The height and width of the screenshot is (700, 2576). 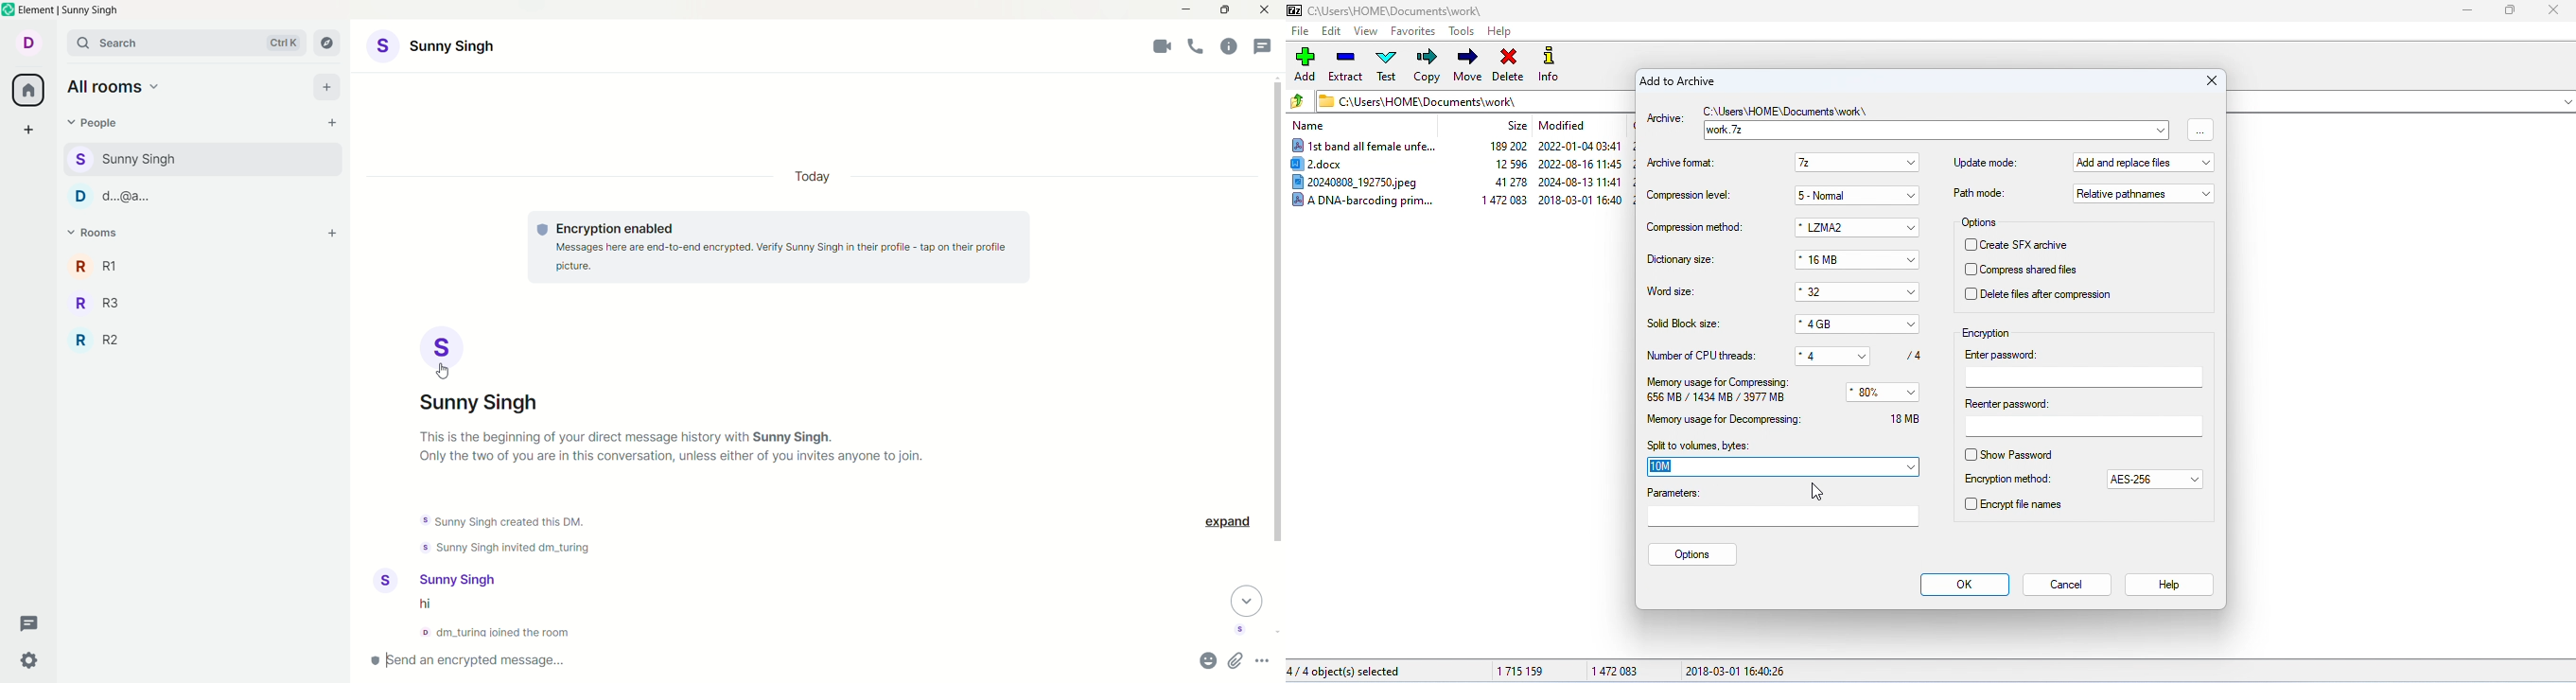 I want to click on Scroll, so click(x=1278, y=325).